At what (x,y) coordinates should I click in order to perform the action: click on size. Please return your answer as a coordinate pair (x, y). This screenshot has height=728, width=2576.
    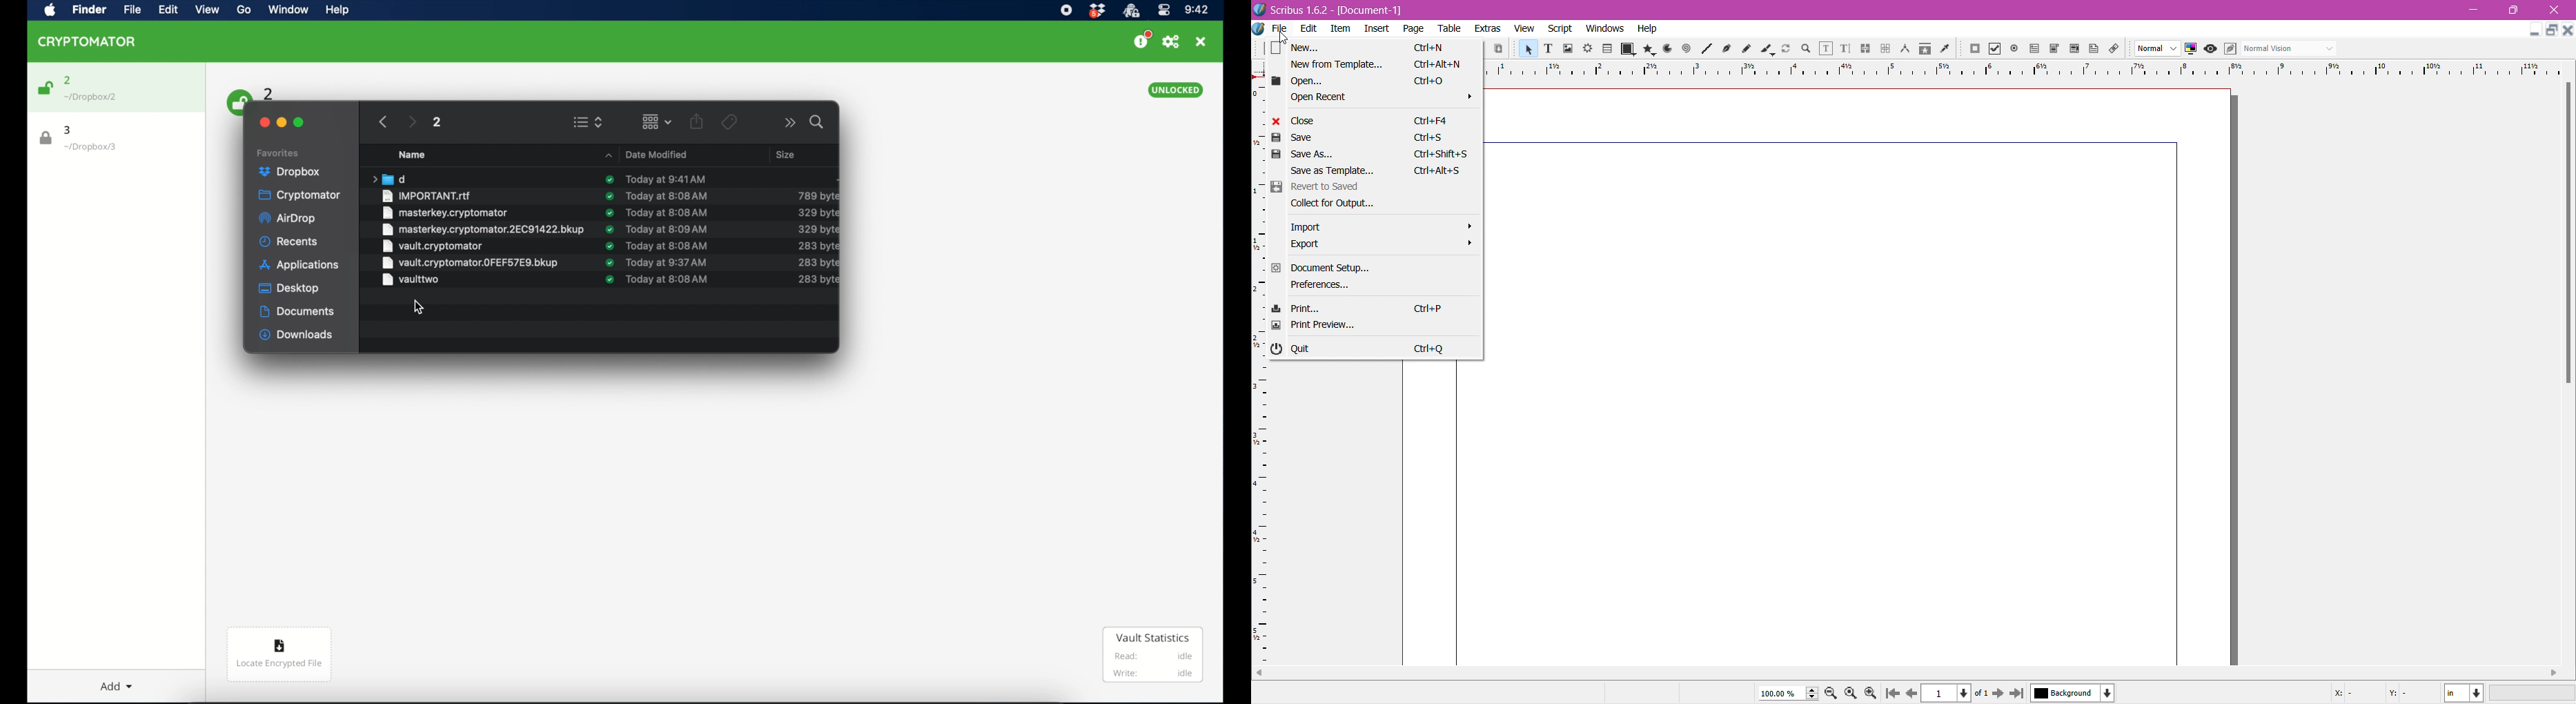
    Looking at the image, I should click on (817, 229).